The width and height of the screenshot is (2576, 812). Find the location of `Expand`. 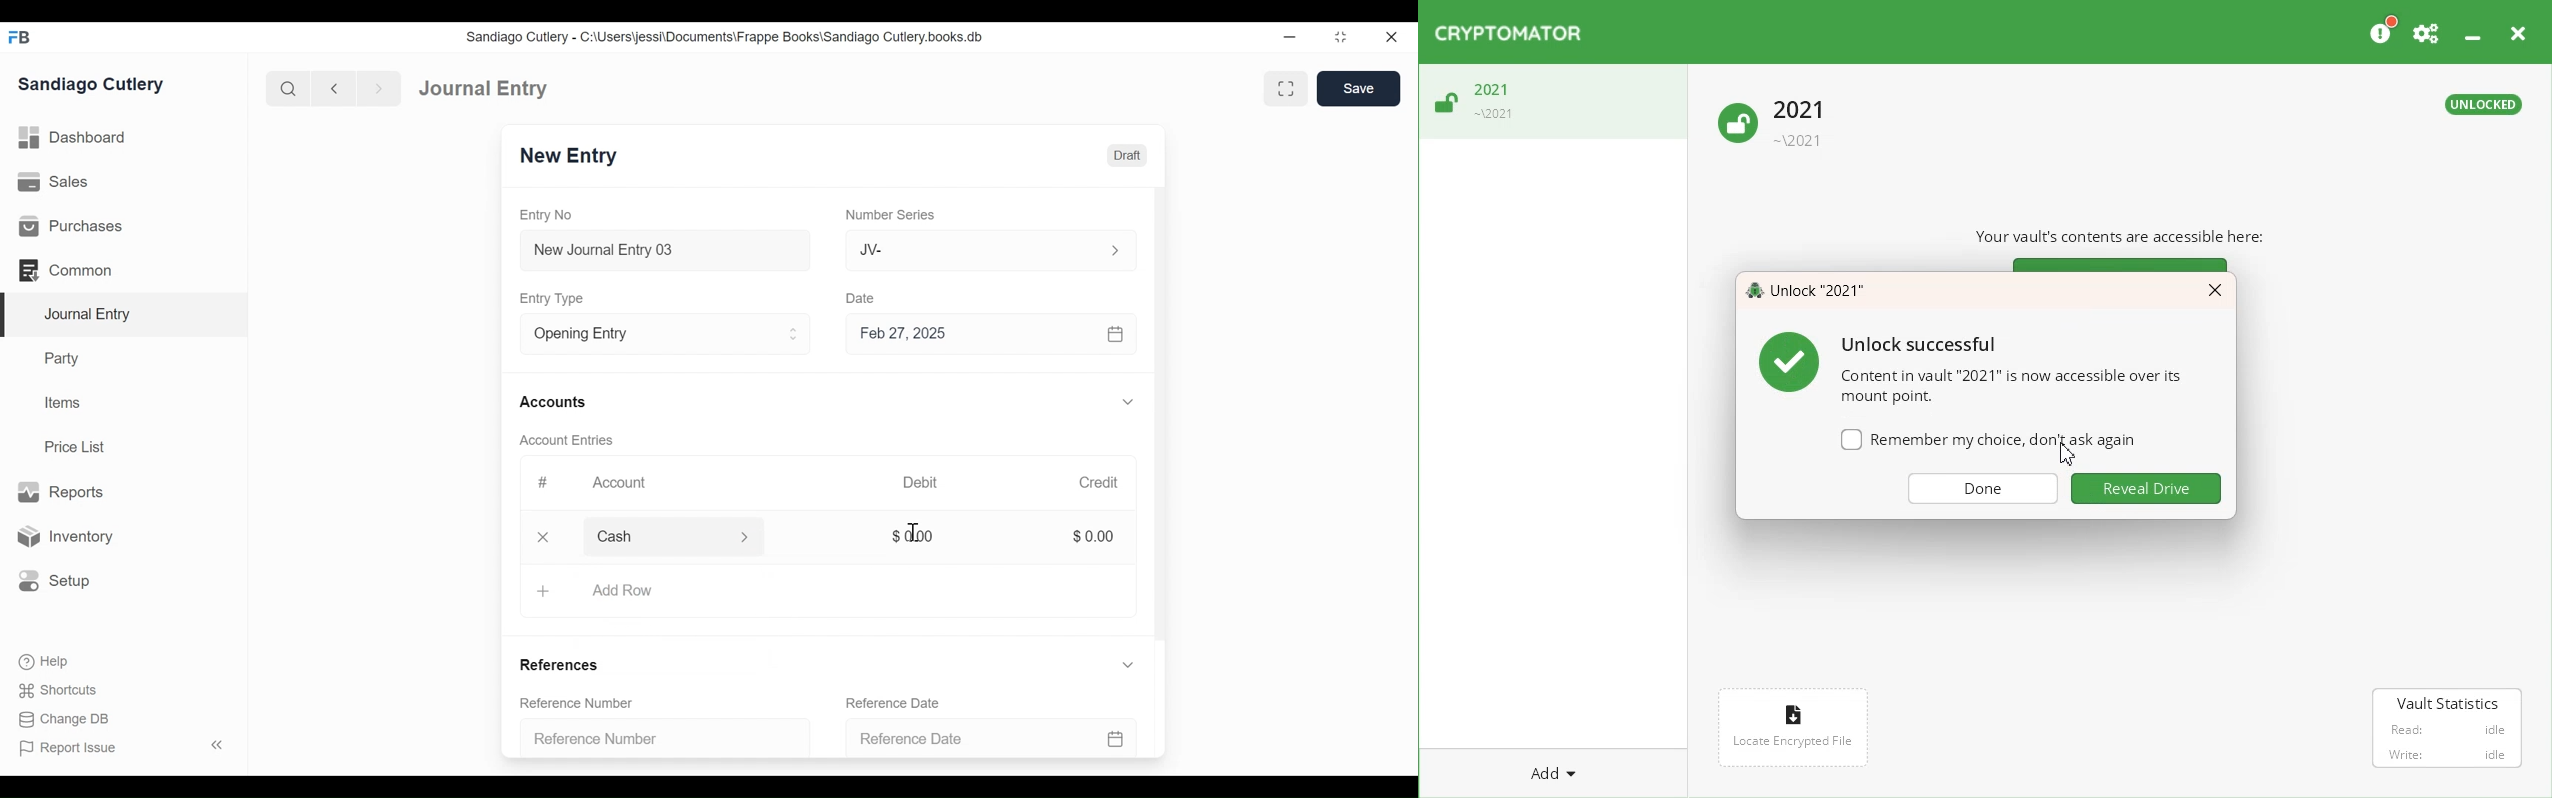

Expand is located at coordinates (1130, 401).